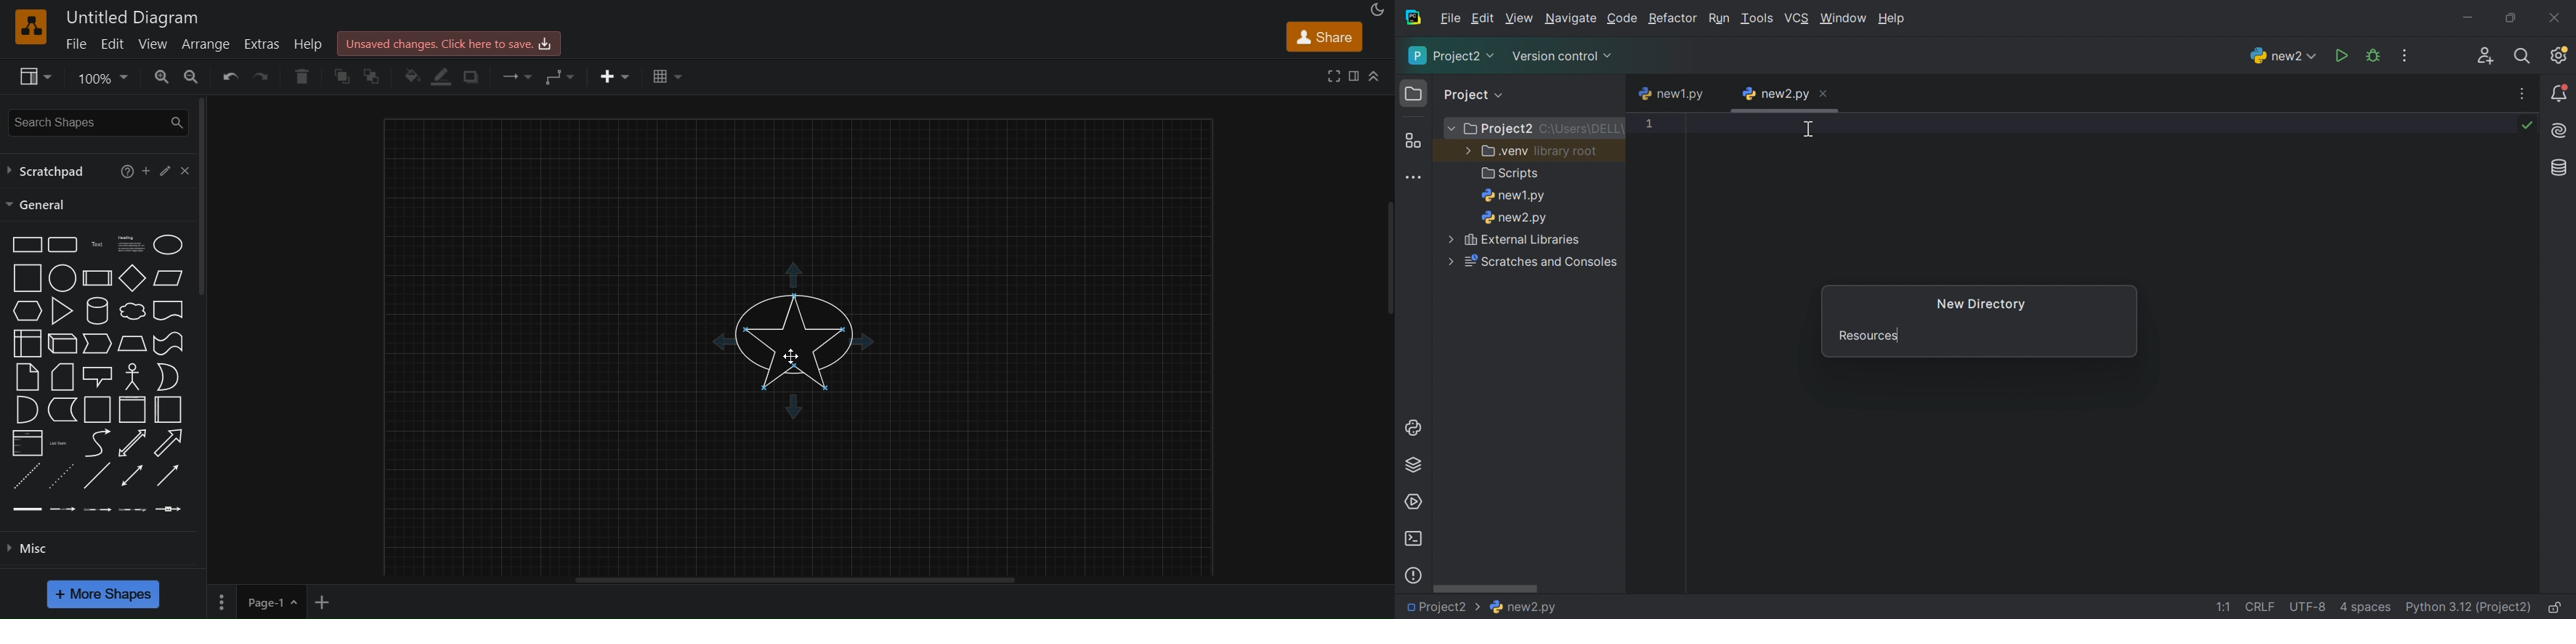 The height and width of the screenshot is (644, 2576). What do you see at coordinates (97, 244) in the screenshot?
I see `text` at bounding box center [97, 244].